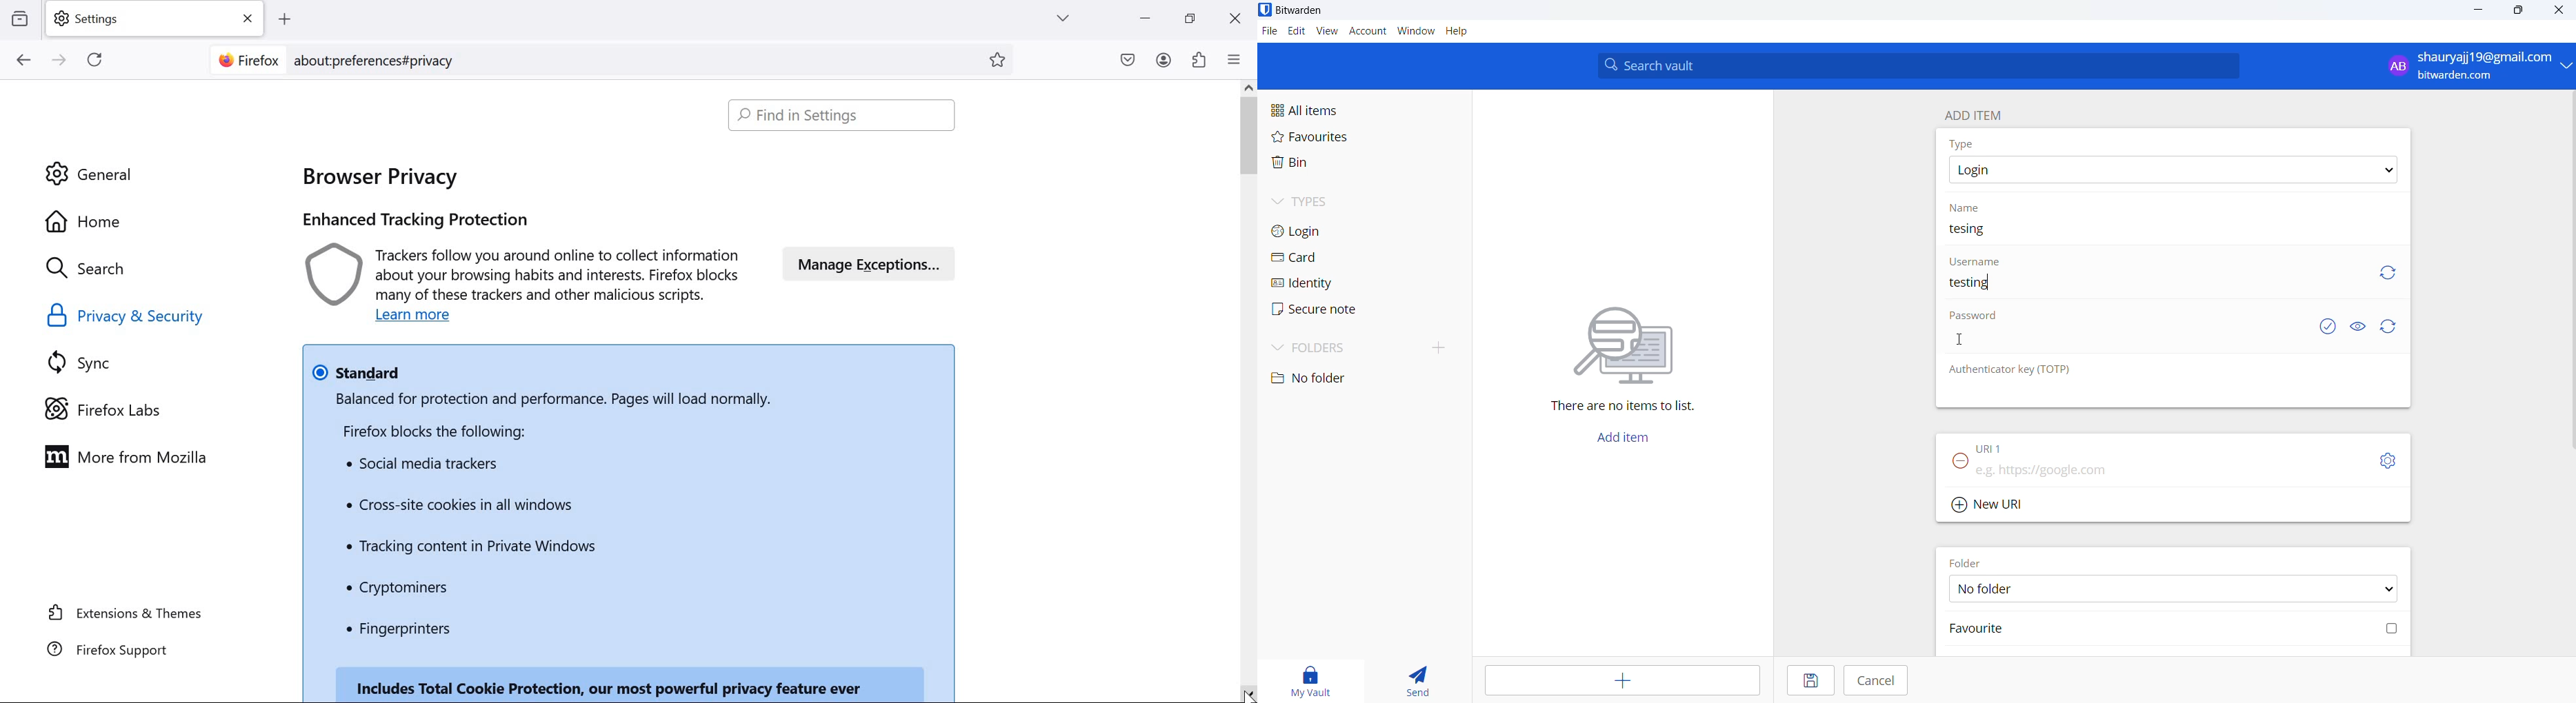  What do you see at coordinates (99, 270) in the screenshot?
I see `search` at bounding box center [99, 270].